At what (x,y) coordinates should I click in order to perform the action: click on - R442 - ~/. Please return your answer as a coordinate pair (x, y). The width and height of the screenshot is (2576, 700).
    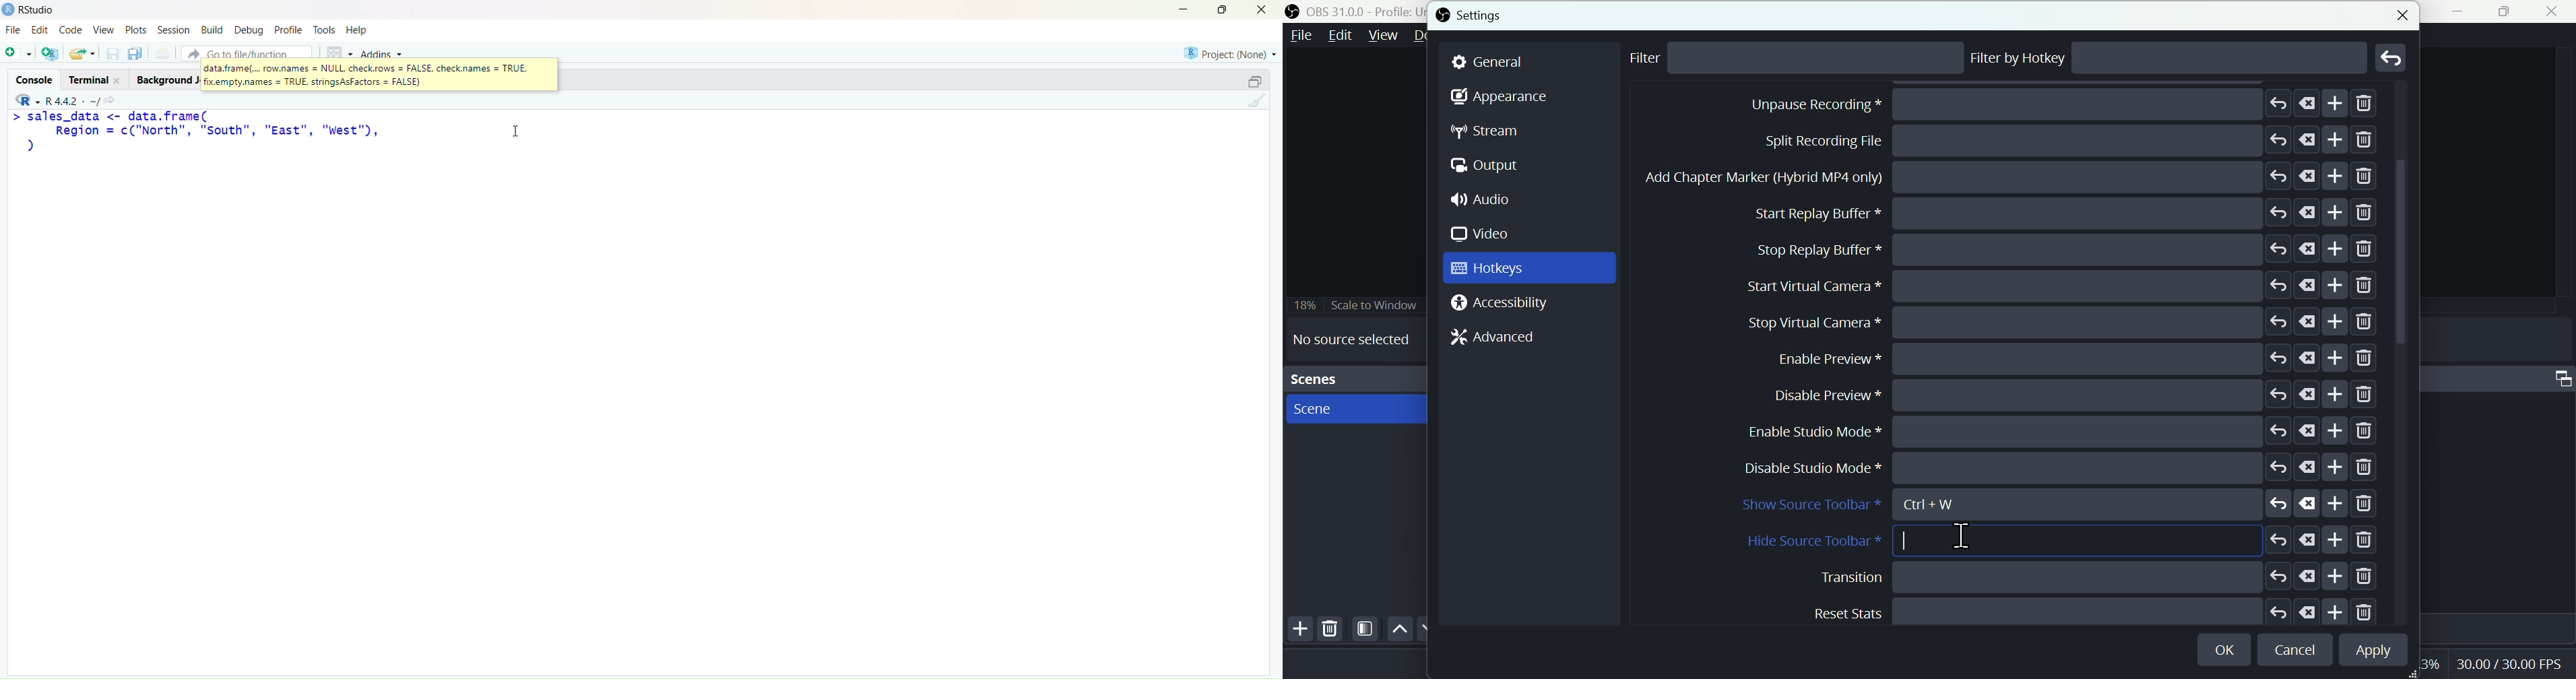
    Looking at the image, I should click on (74, 98).